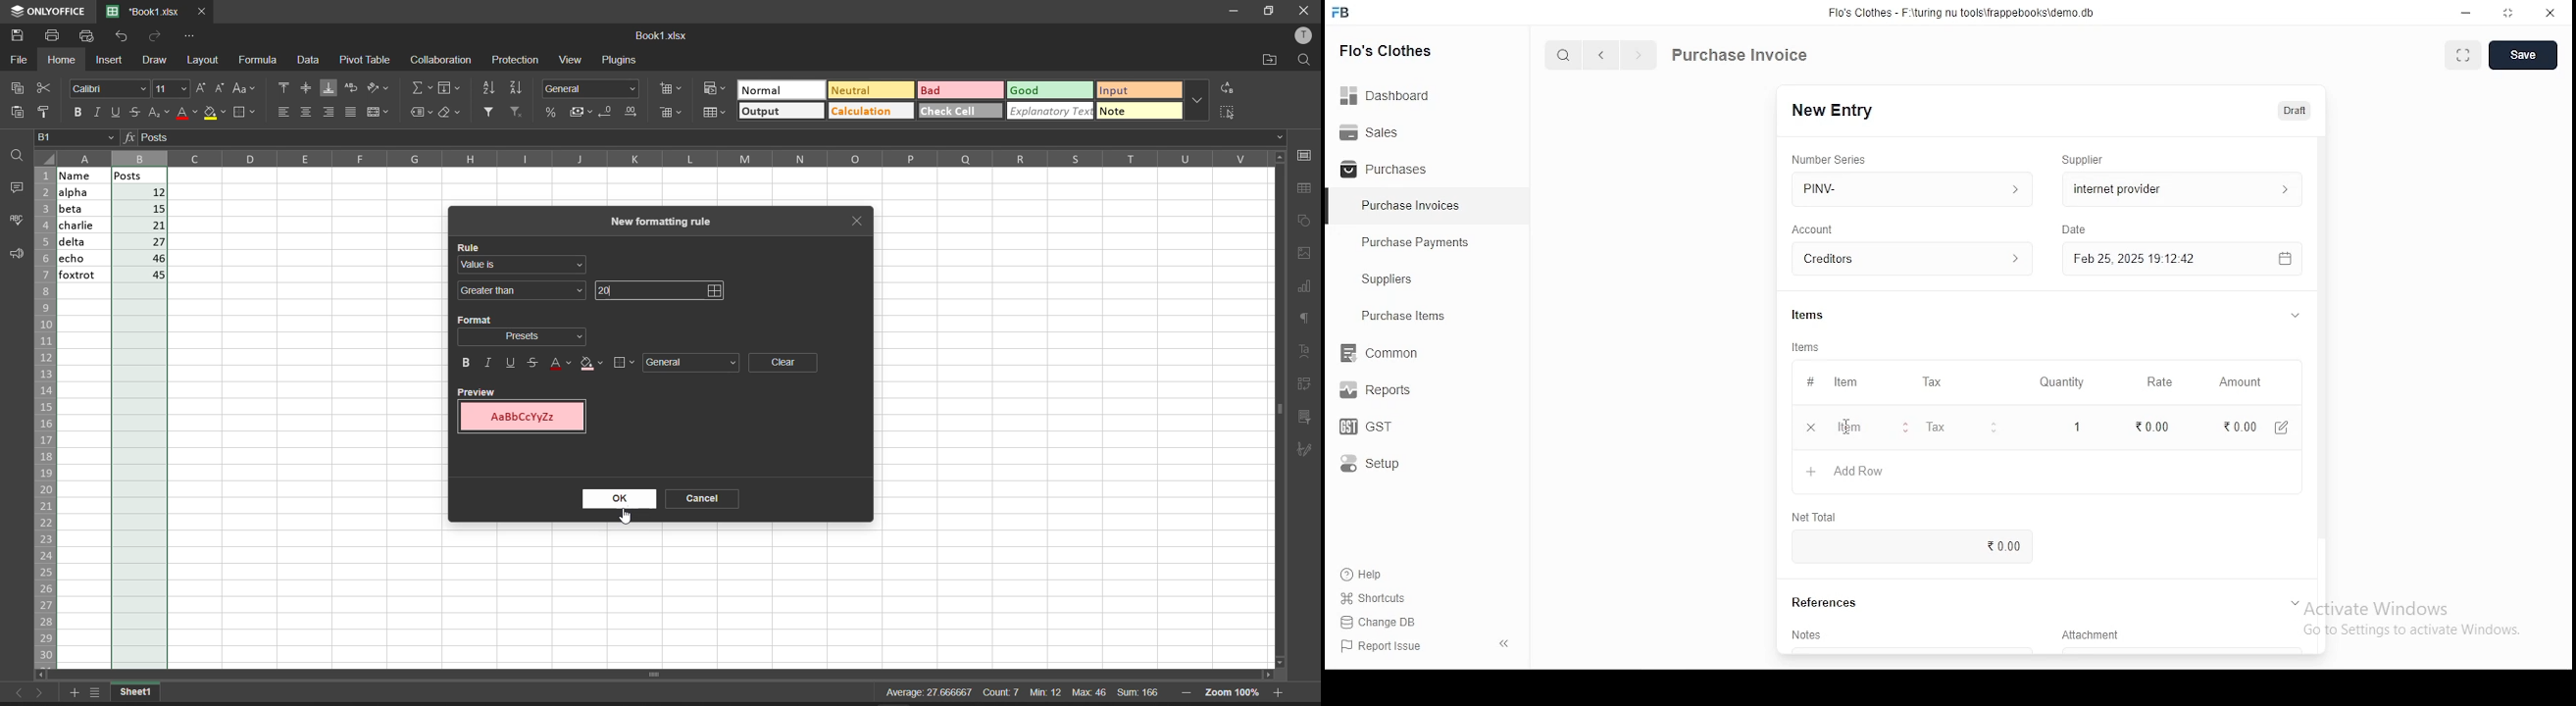  Describe the element at coordinates (707, 501) in the screenshot. I see `cancel` at that location.